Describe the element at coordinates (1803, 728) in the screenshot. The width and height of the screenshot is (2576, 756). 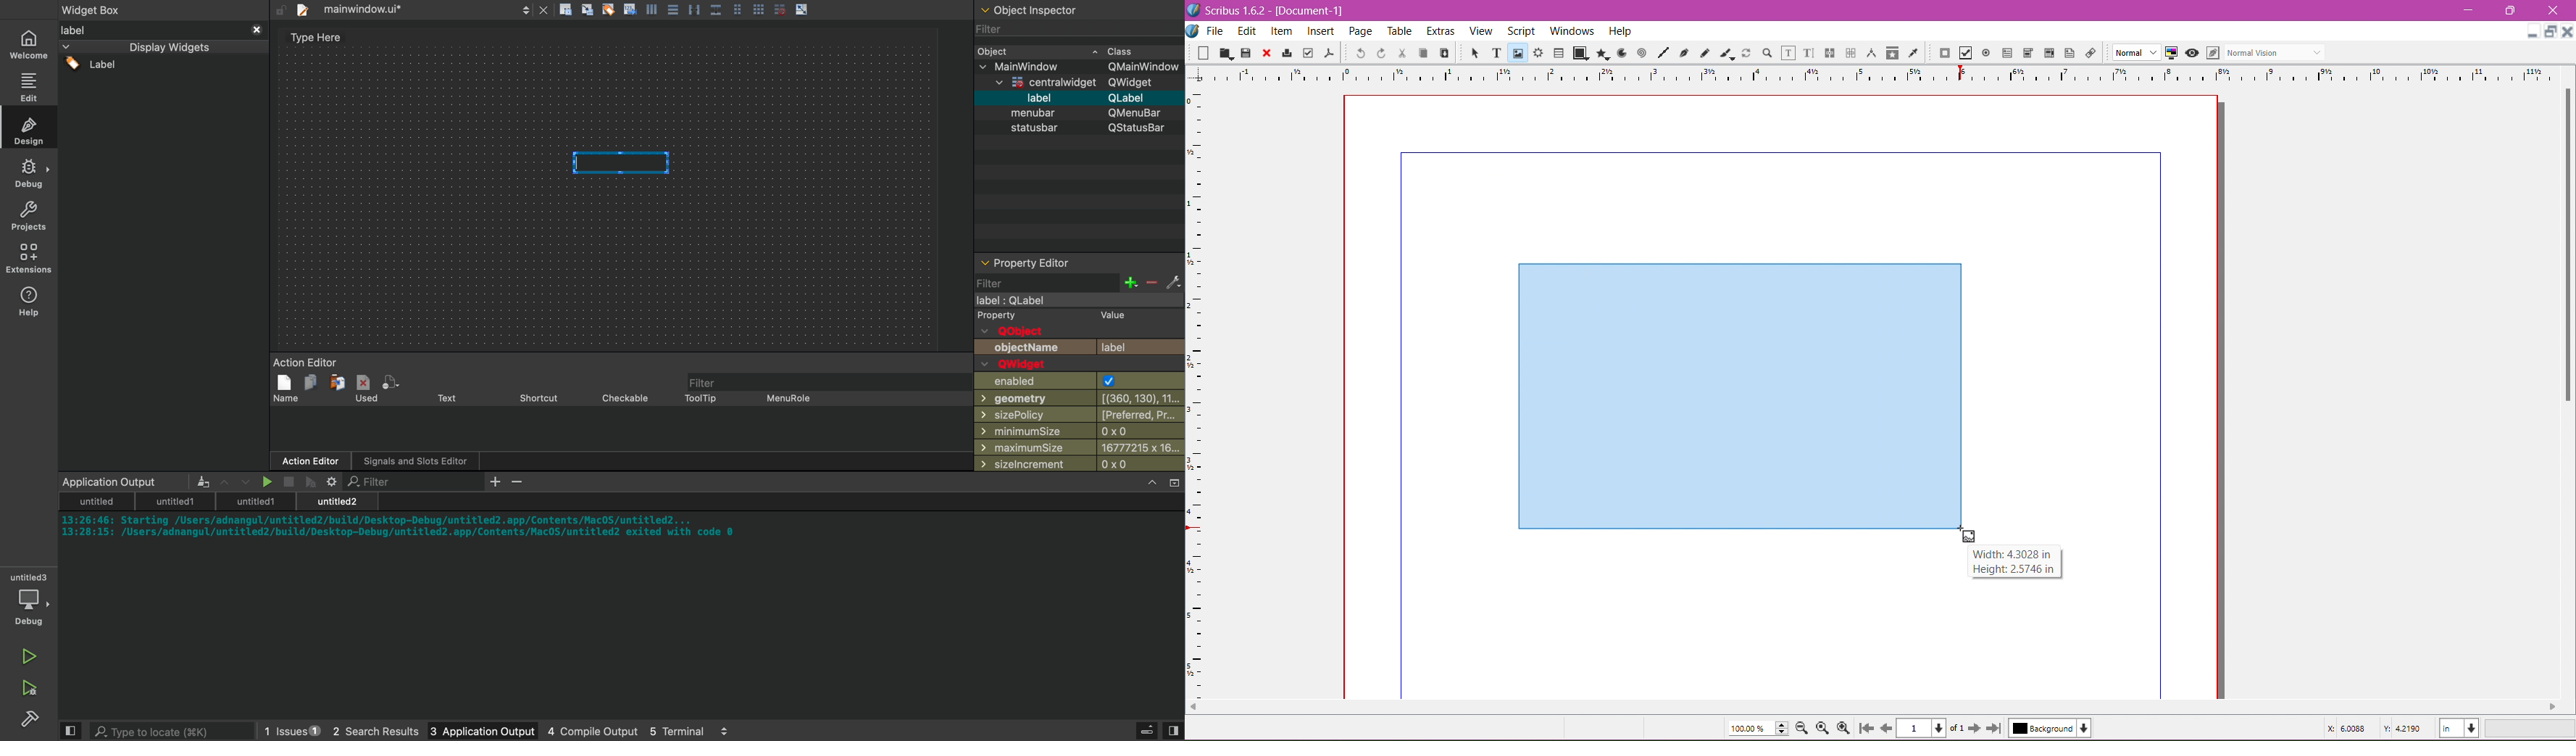
I see `Zoom Out by the stepping value in Tools preferences` at that location.